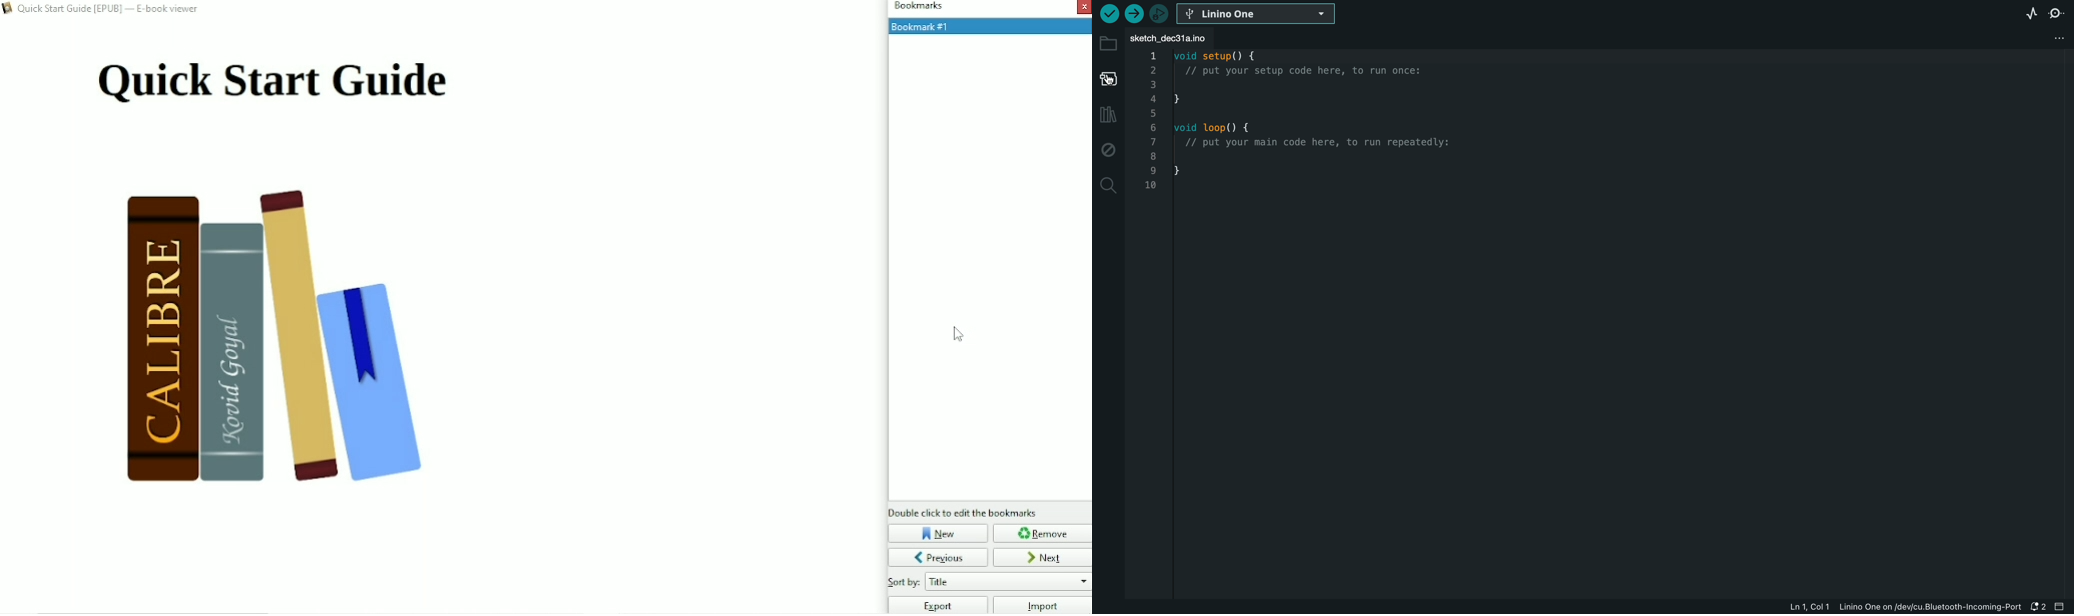 Image resolution: width=2100 pixels, height=616 pixels. What do you see at coordinates (111, 10) in the screenshot?
I see `Book name` at bounding box center [111, 10].